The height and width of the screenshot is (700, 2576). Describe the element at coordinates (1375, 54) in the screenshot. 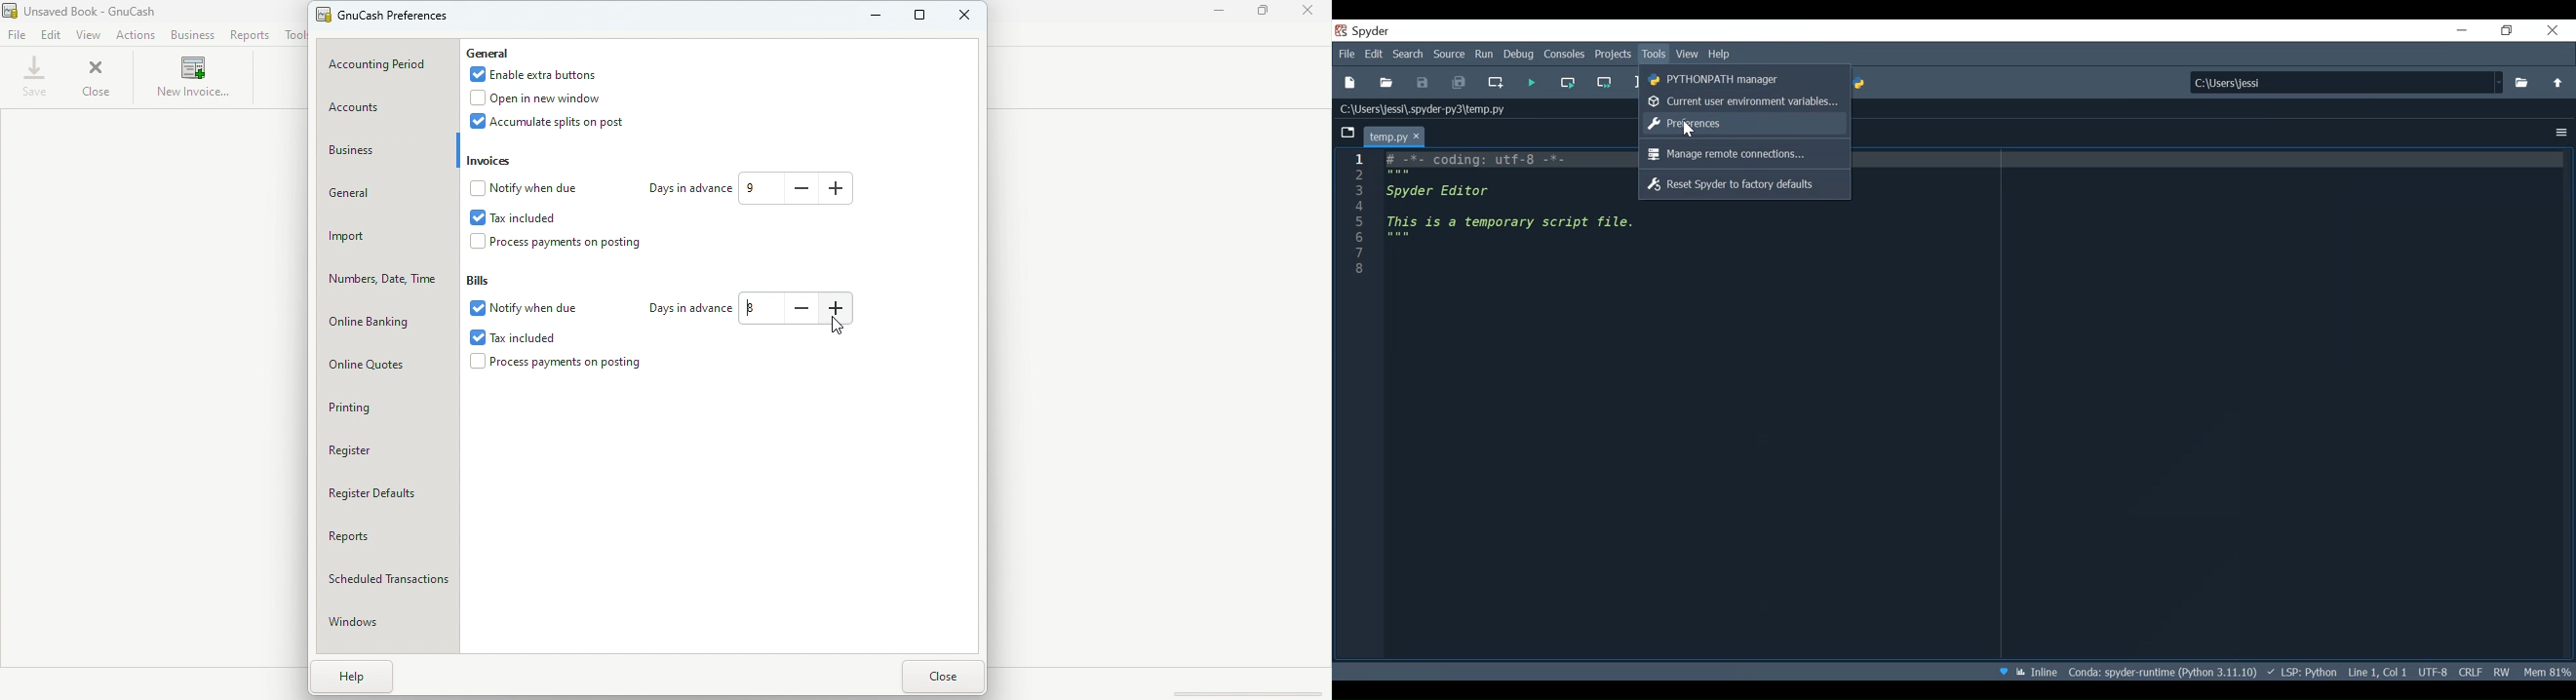

I see `Edit` at that location.